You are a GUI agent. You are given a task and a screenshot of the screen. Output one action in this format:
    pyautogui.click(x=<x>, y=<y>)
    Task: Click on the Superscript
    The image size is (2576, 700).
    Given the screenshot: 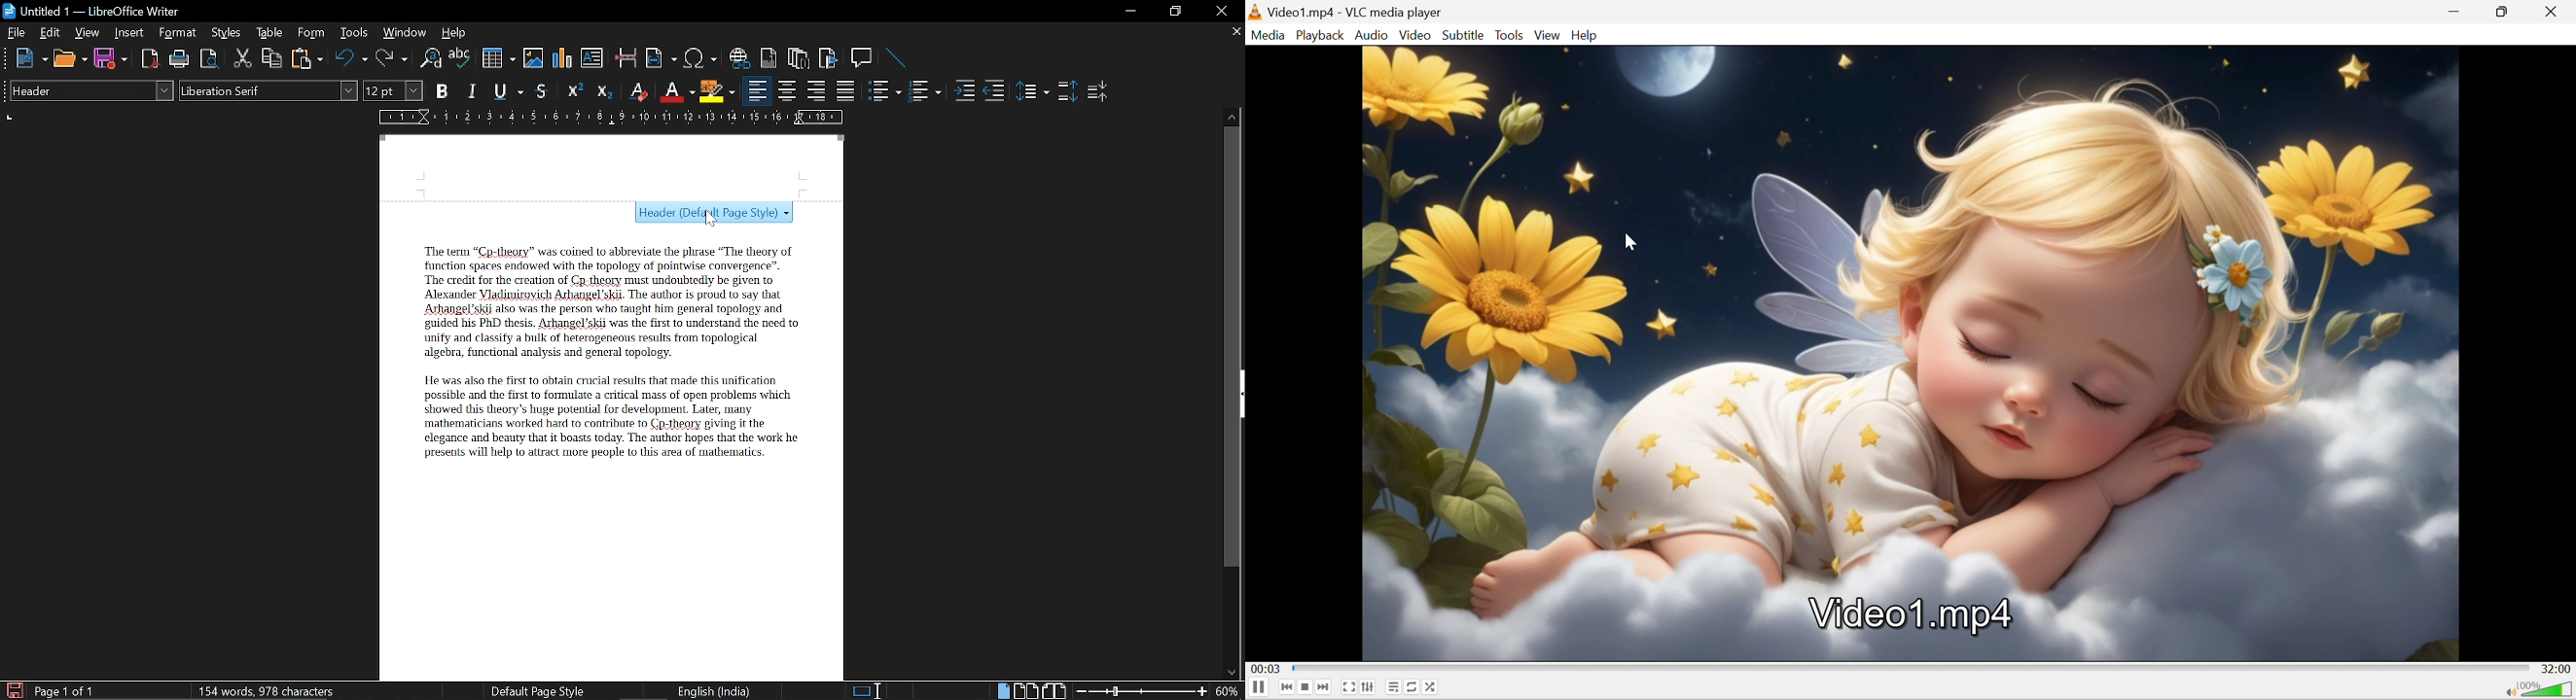 What is the action you would take?
    pyautogui.click(x=572, y=91)
    